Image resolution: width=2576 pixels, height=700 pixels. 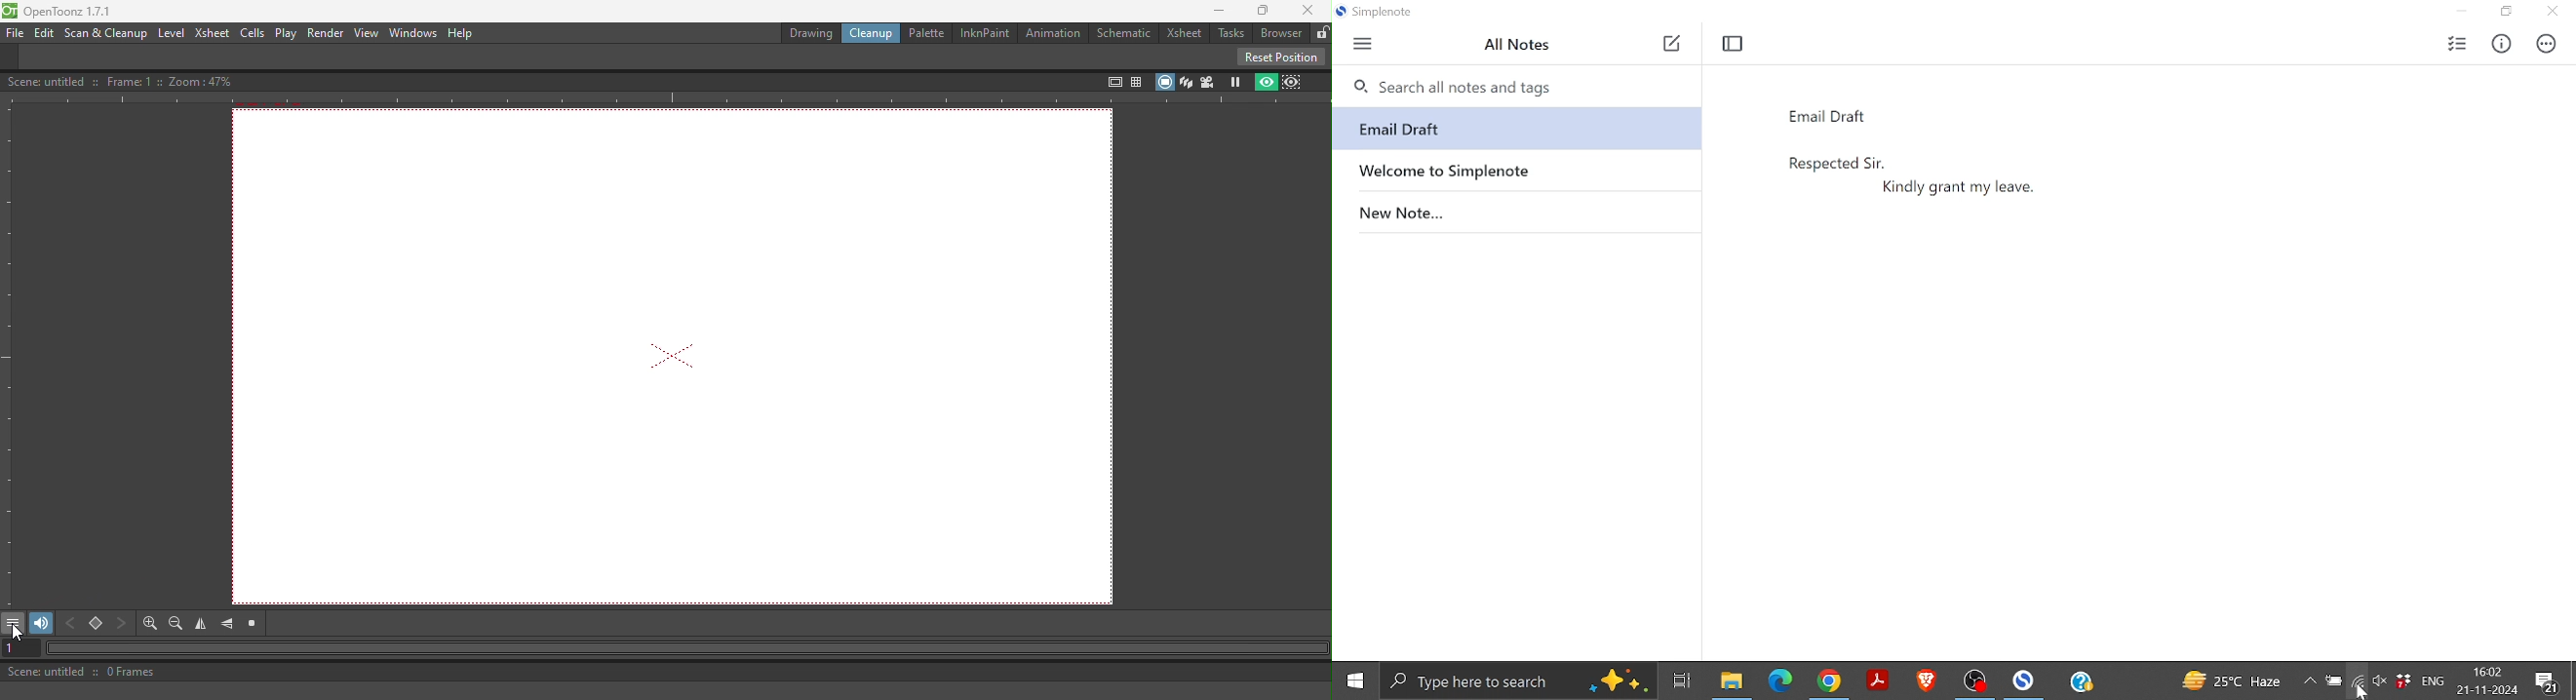 I want to click on Comments, so click(x=2549, y=682).